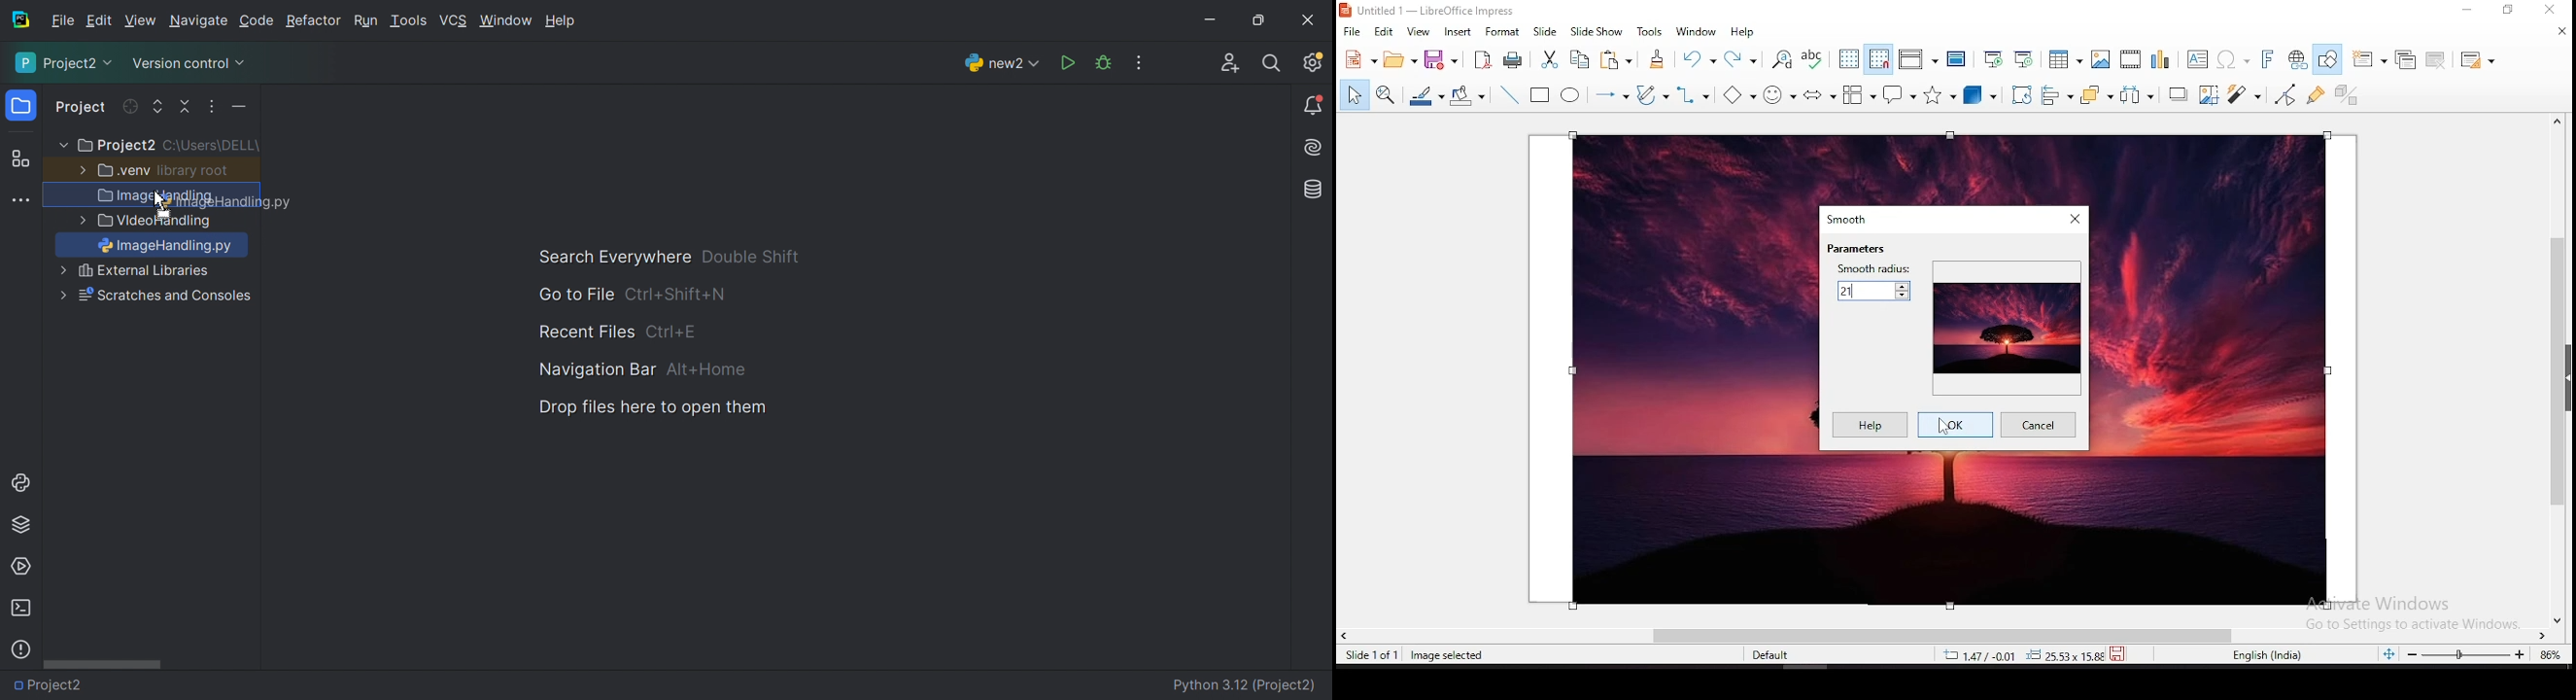  Describe the element at coordinates (2510, 12) in the screenshot. I see `restore` at that location.